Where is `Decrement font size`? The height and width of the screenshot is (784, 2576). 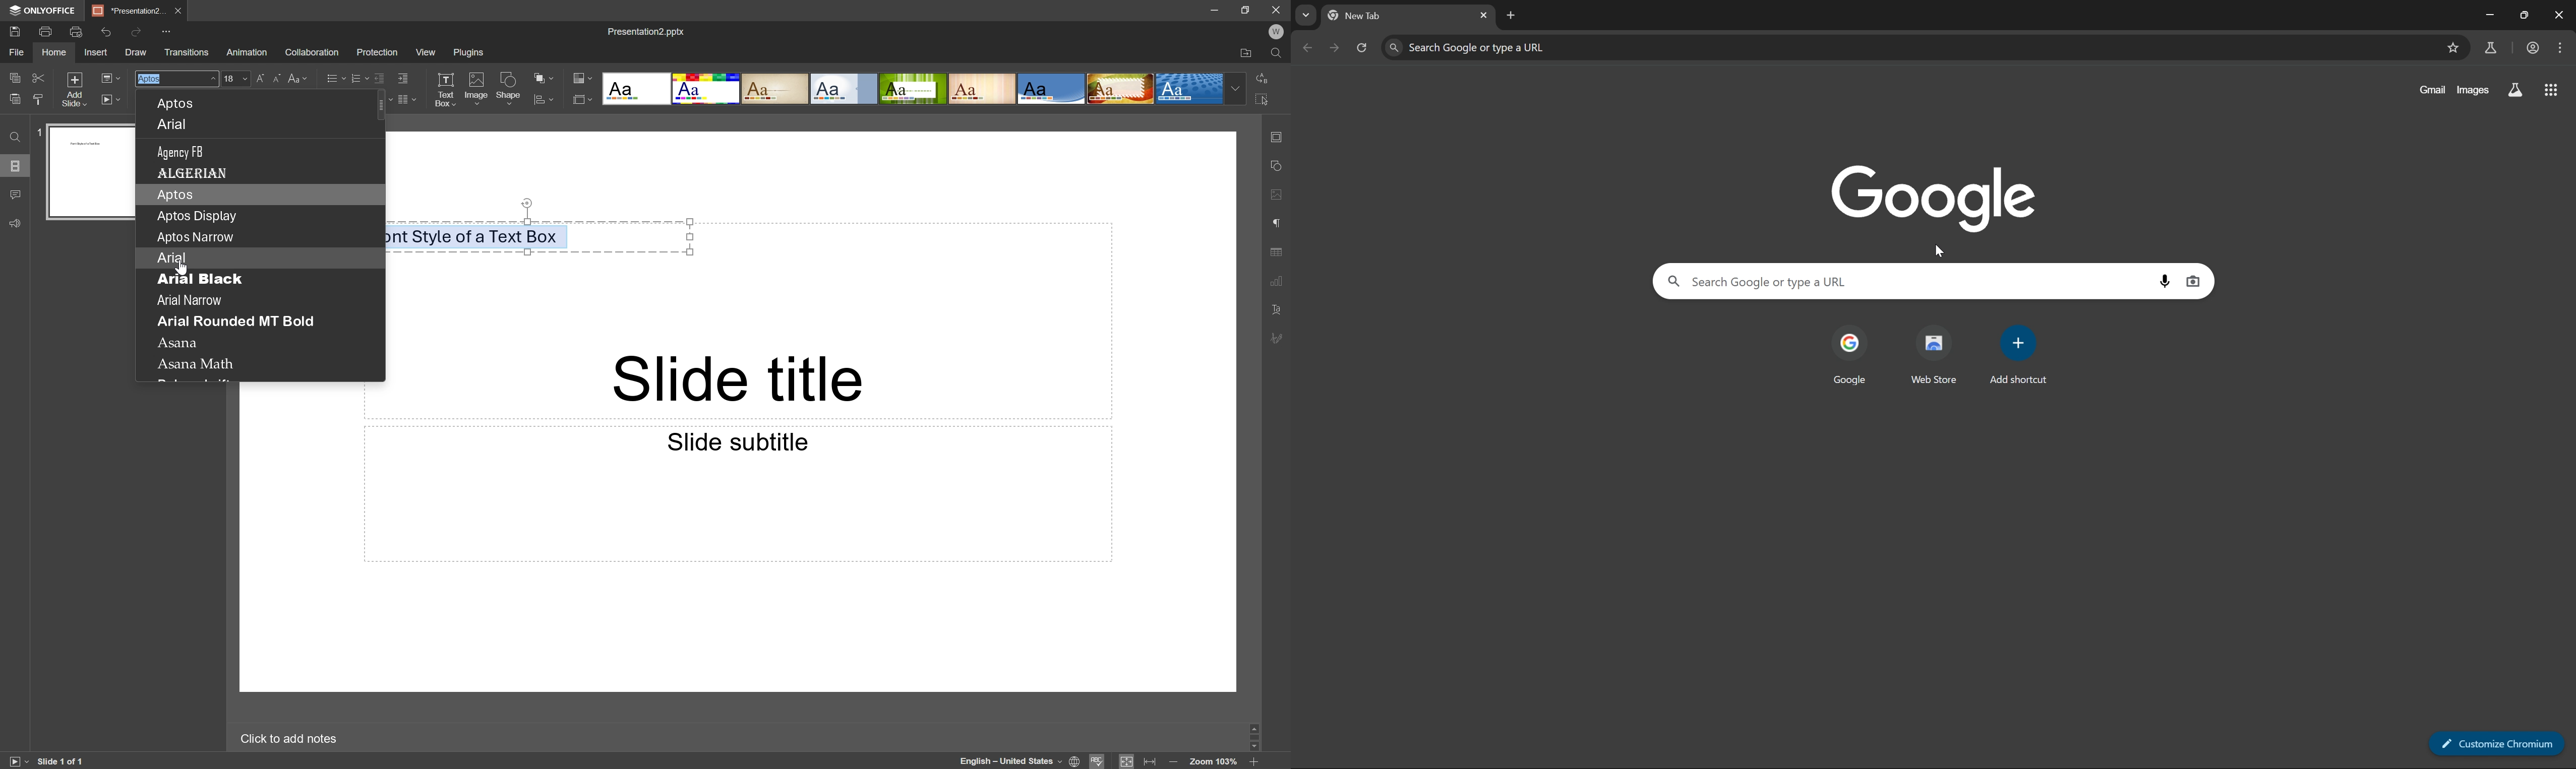 Decrement font size is located at coordinates (277, 76).